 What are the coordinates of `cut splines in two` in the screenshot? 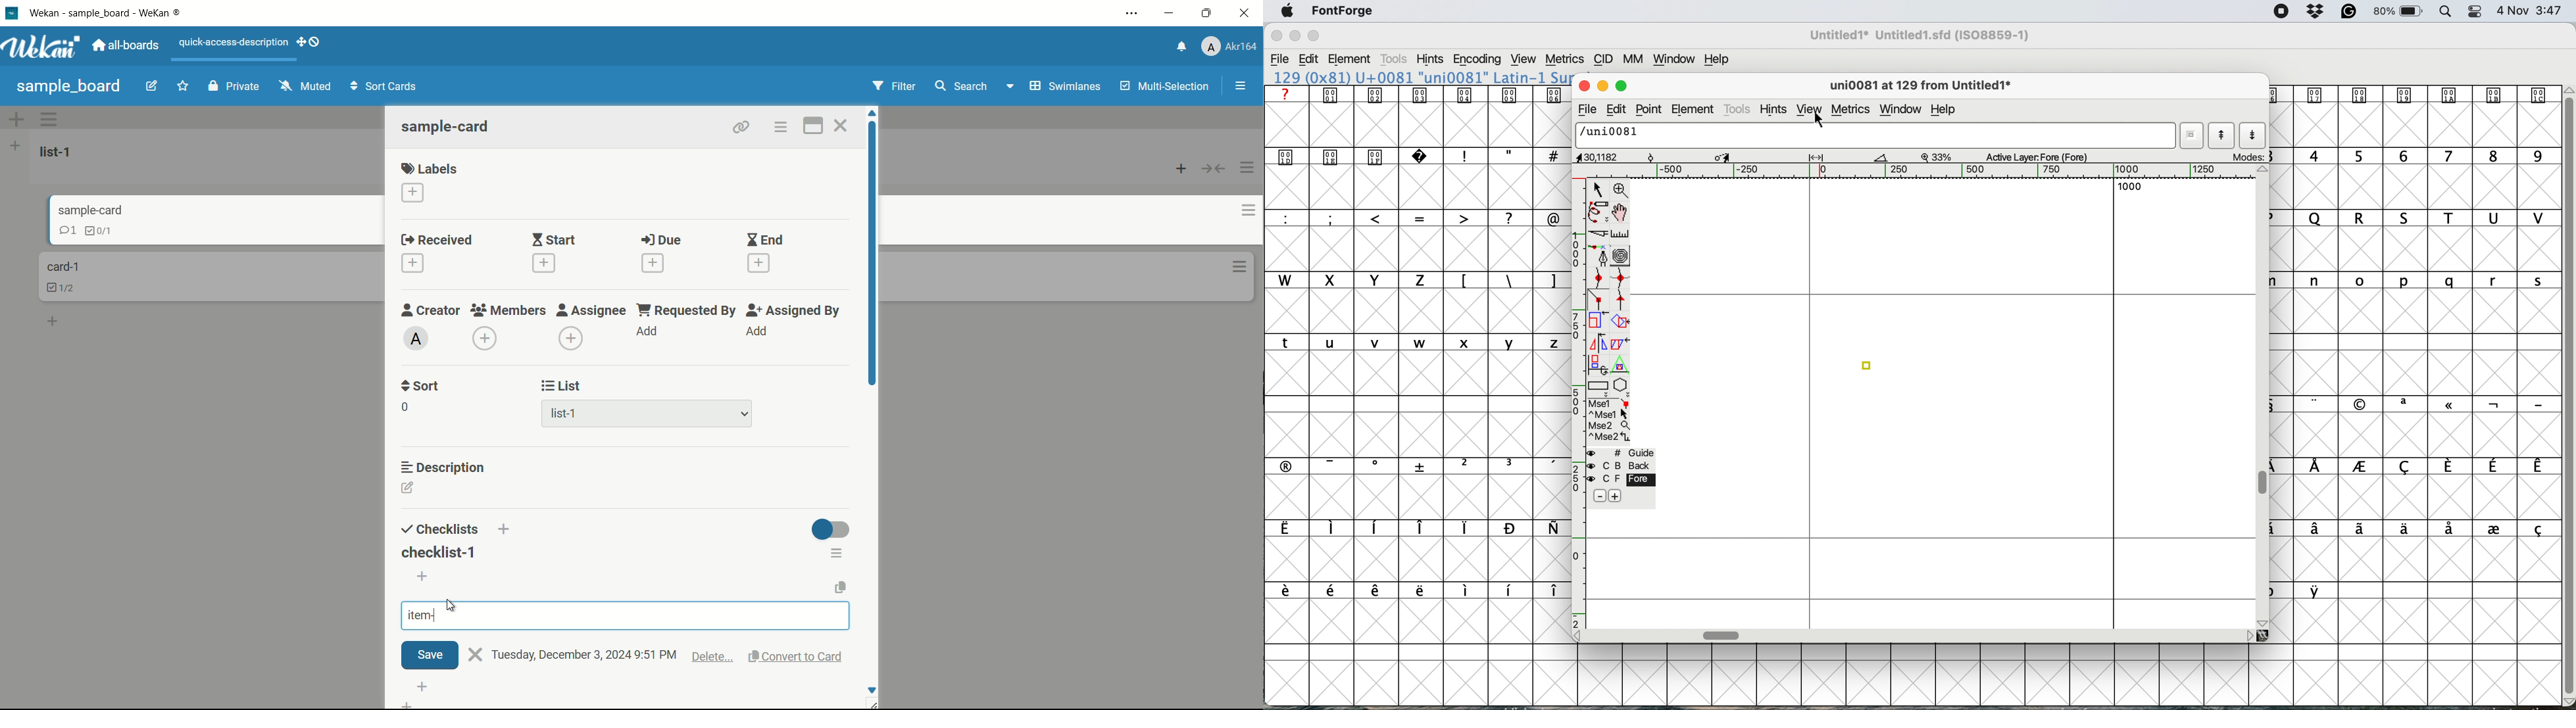 It's located at (1598, 233).